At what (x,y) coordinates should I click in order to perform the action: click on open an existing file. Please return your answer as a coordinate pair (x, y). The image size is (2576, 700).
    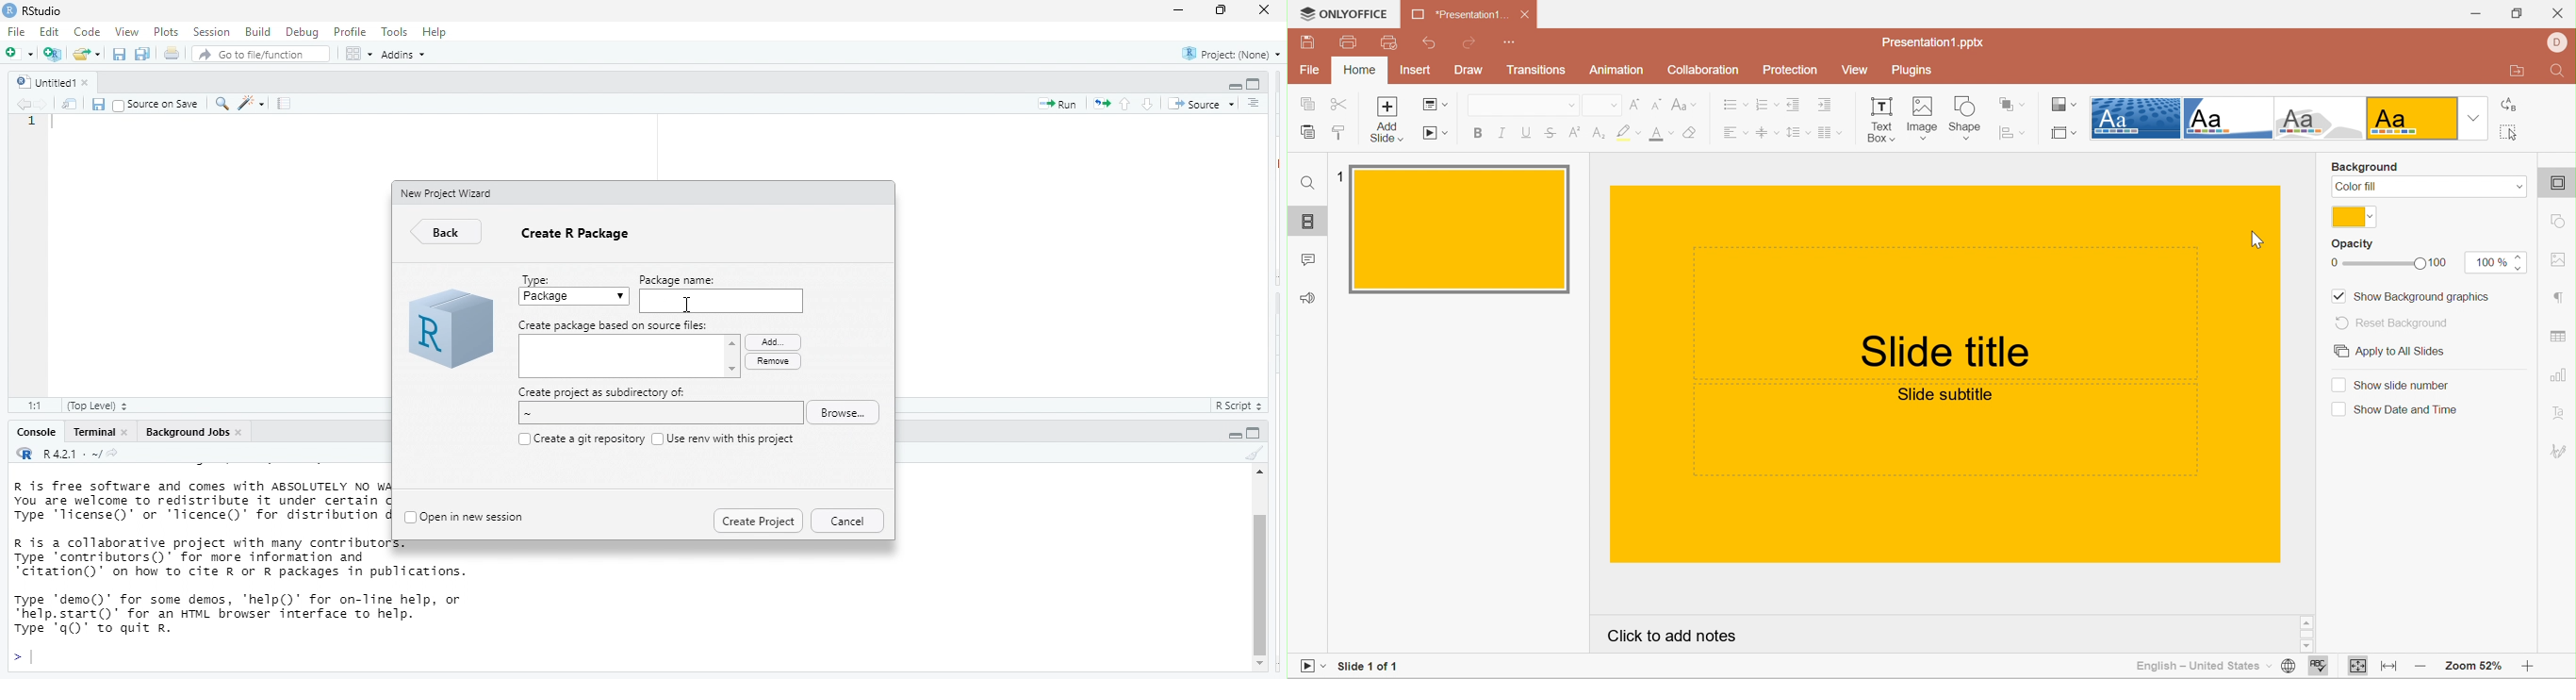
    Looking at the image, I should click on (87, 53).